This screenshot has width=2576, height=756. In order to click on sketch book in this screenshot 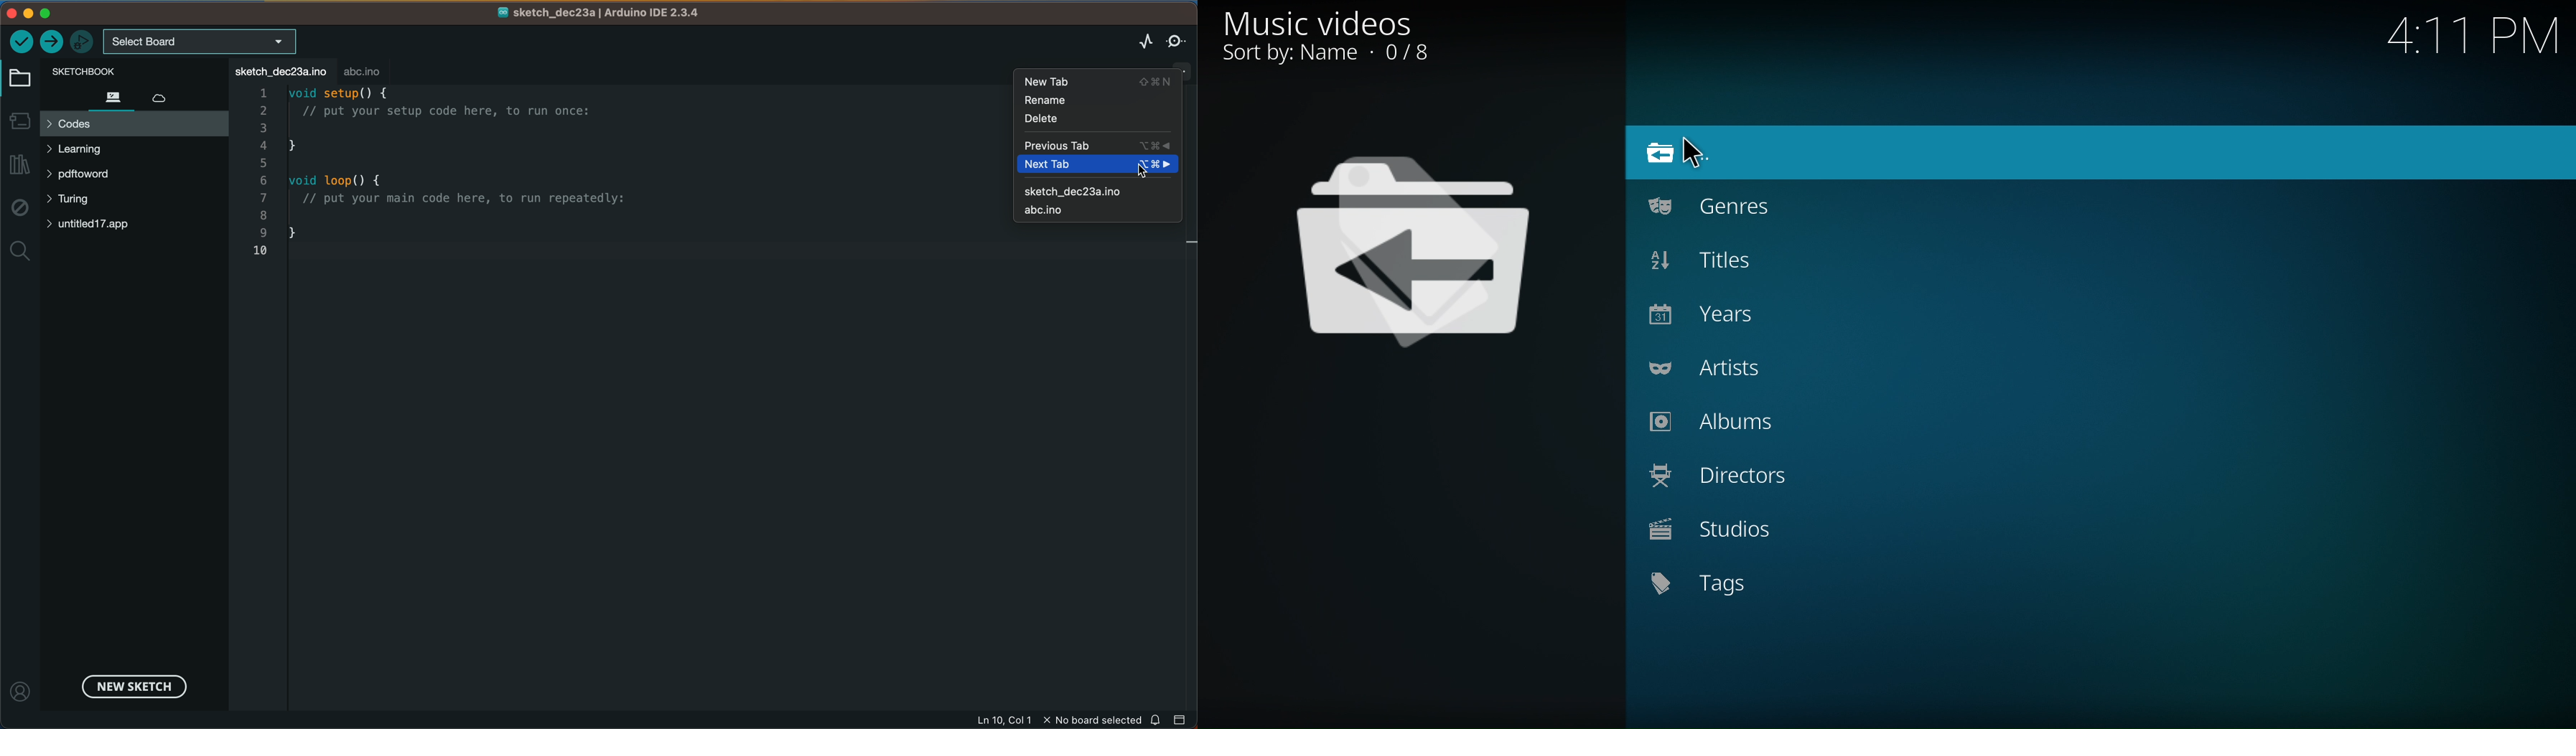, I will do `click(89, 72)`.